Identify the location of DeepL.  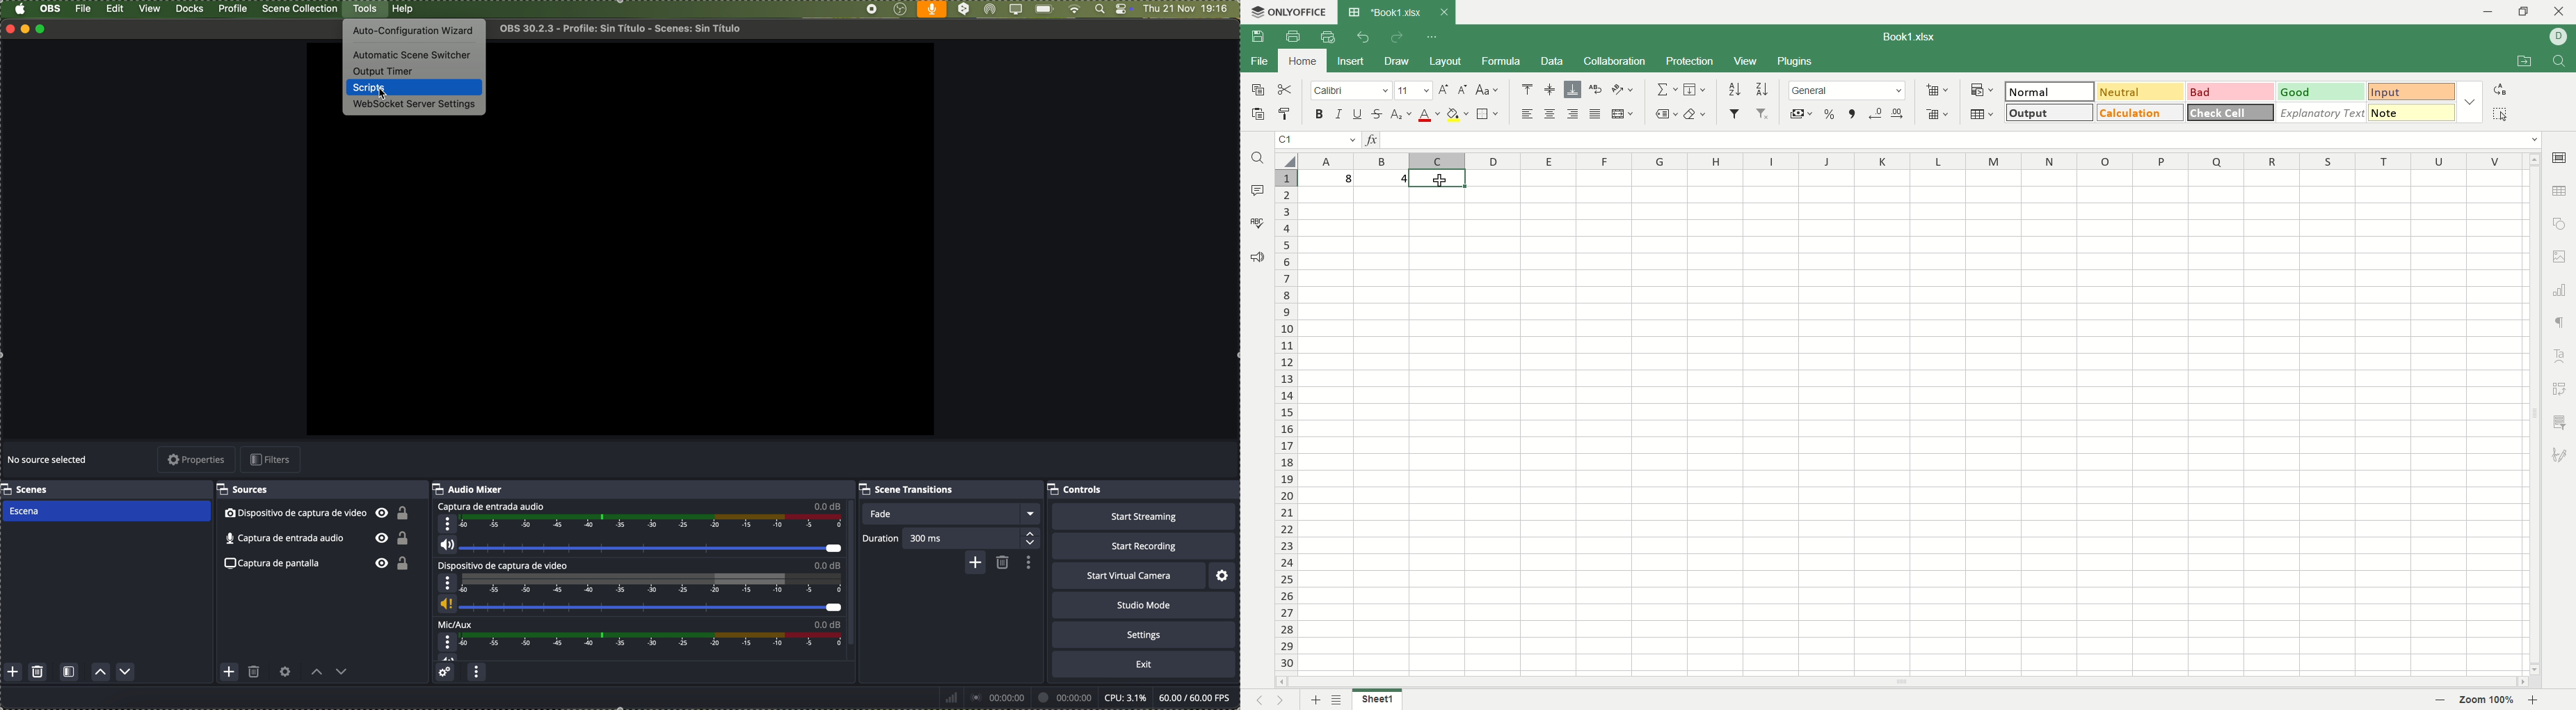
(964, 10).